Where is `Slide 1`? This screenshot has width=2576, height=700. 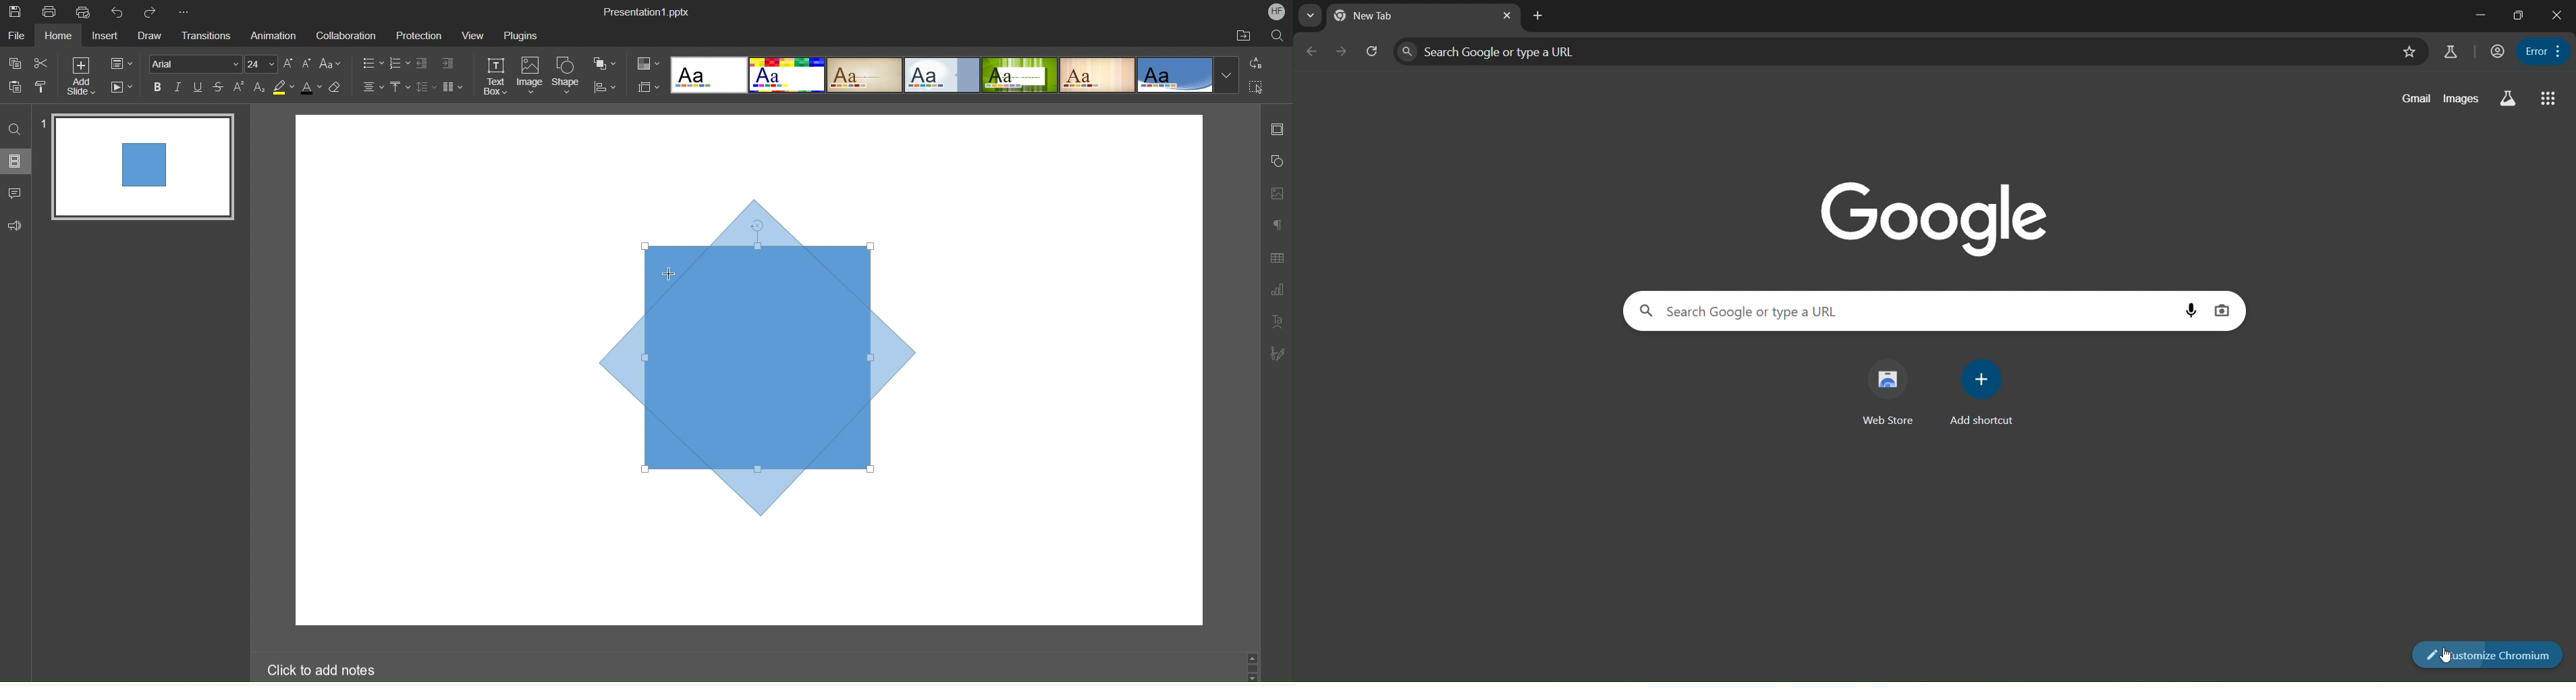 Slide 1 is located at coordinates (140, 167).